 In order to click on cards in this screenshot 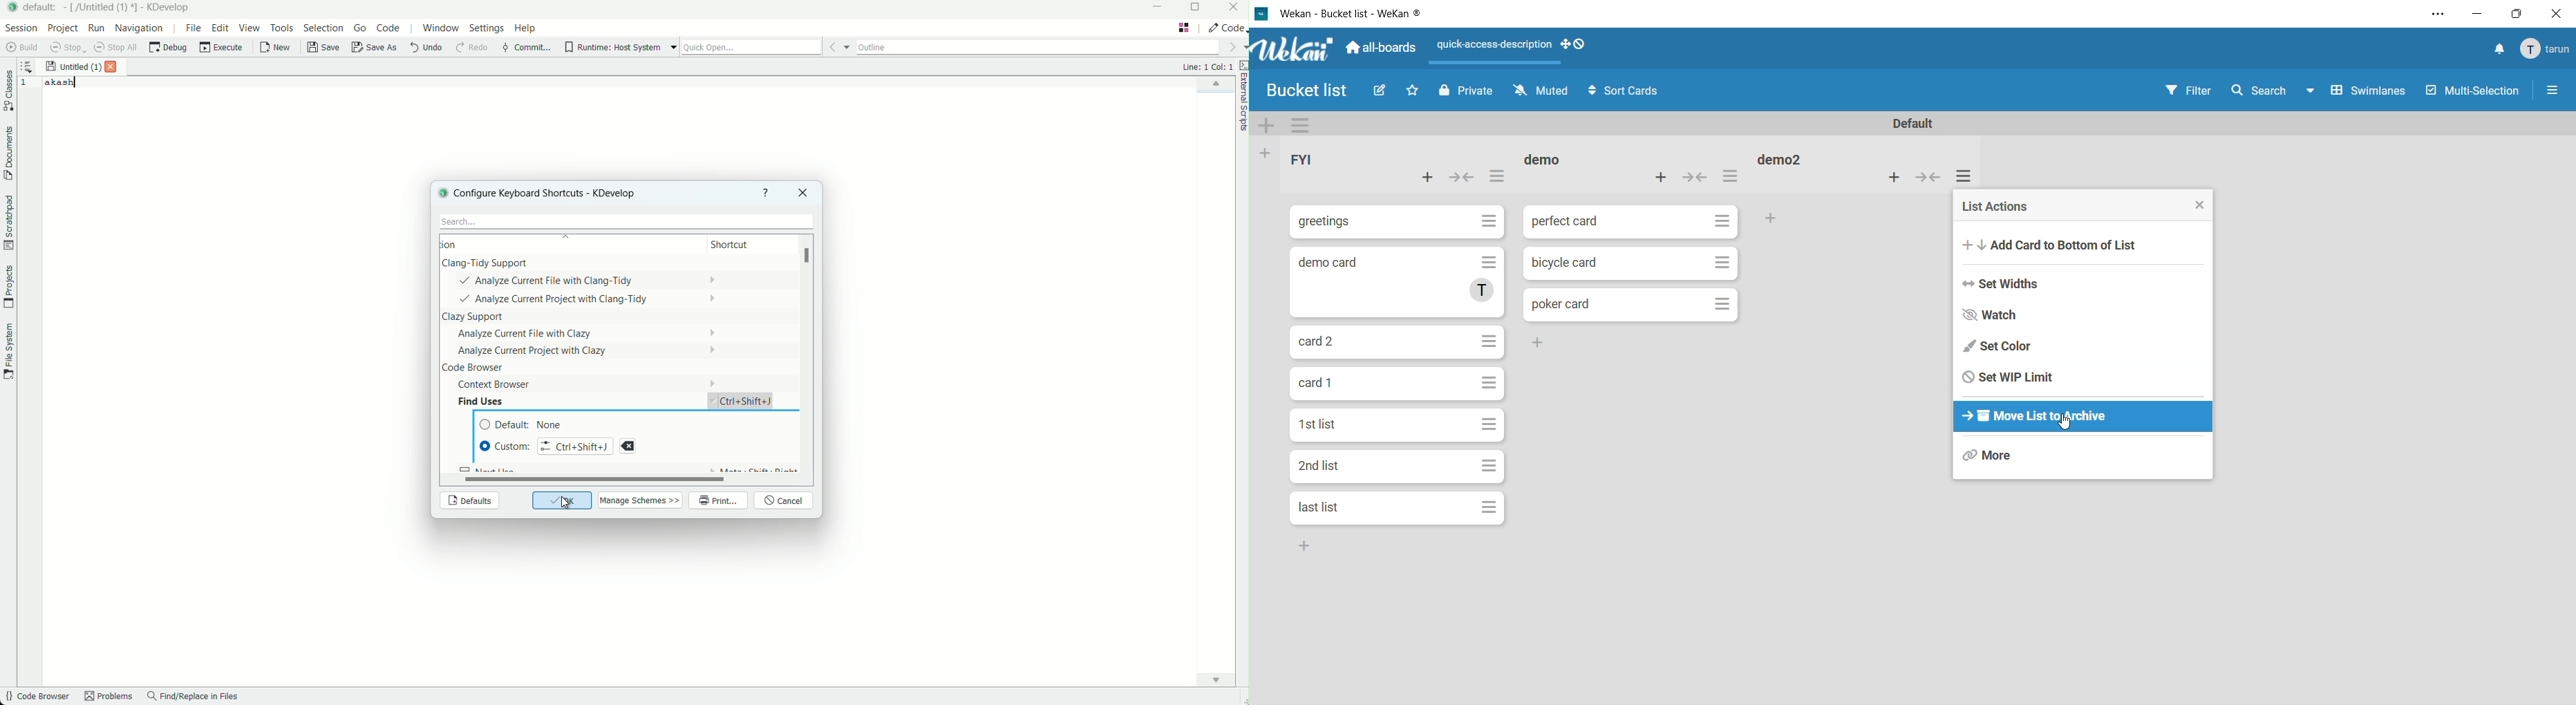, I will do `click(1630, 264)`.